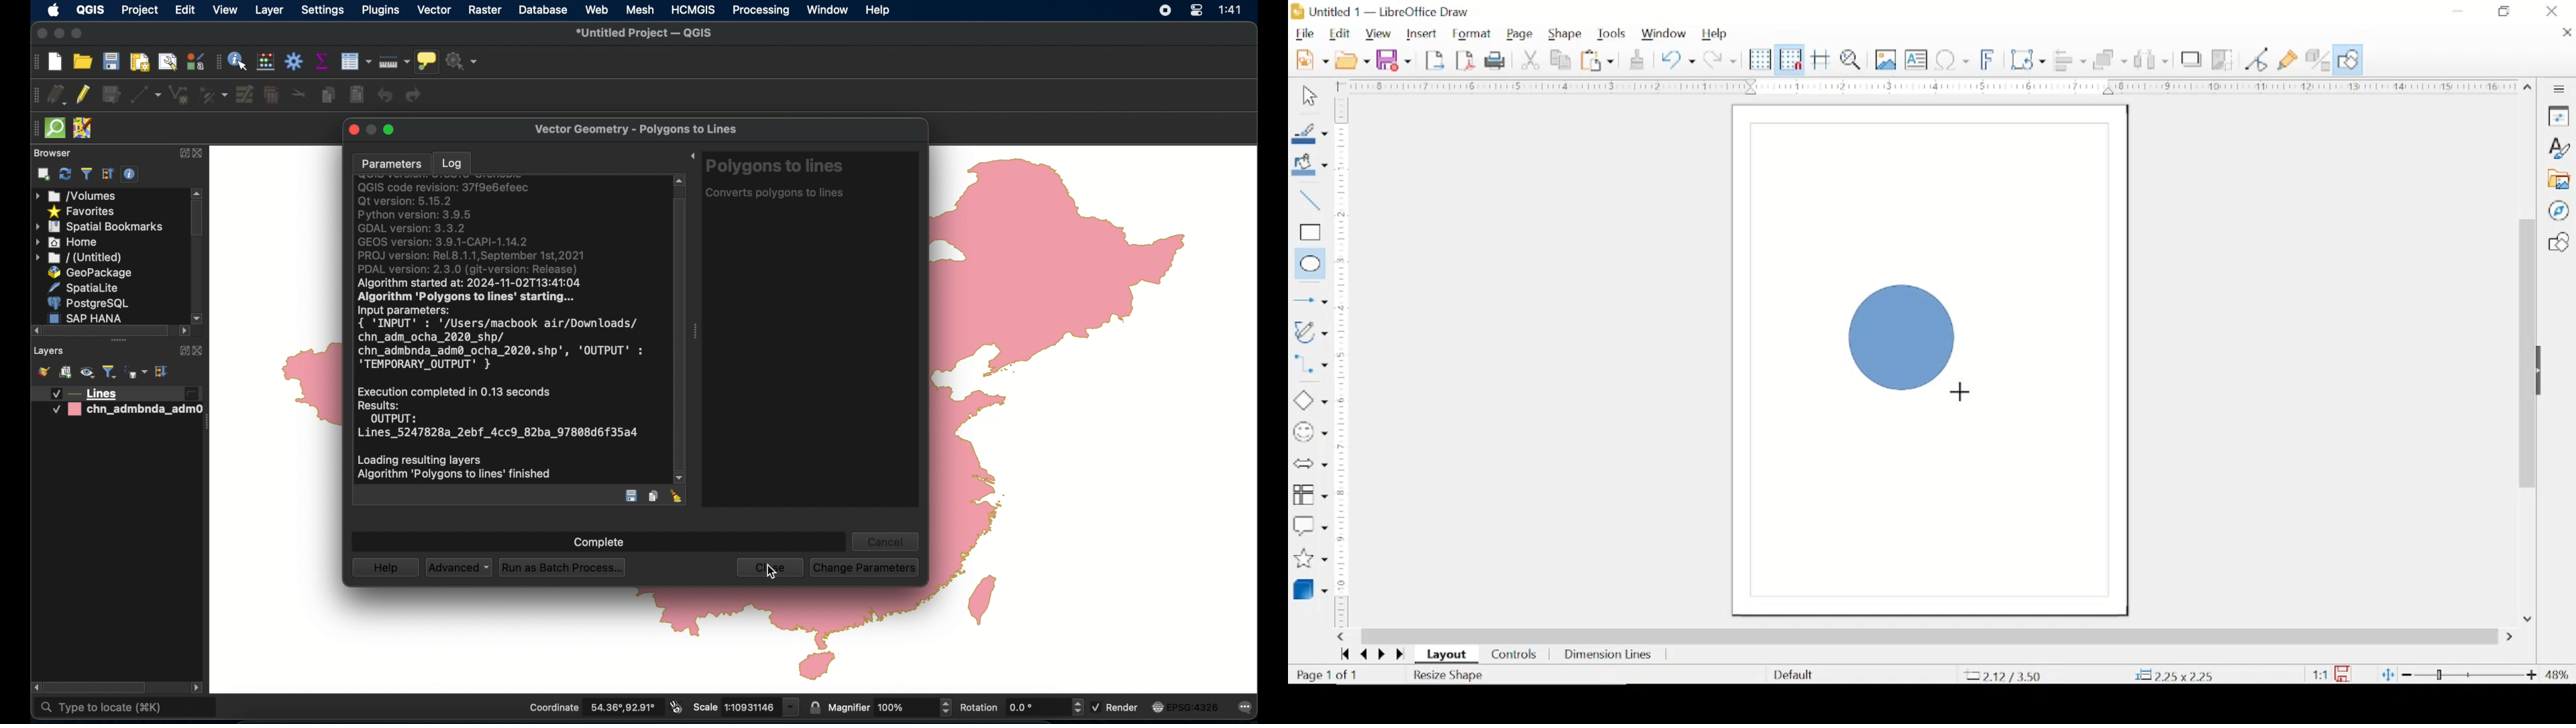 The width and height of the screenshot is (2576, 728). I want to click on zoom level, so click(2557, 674).